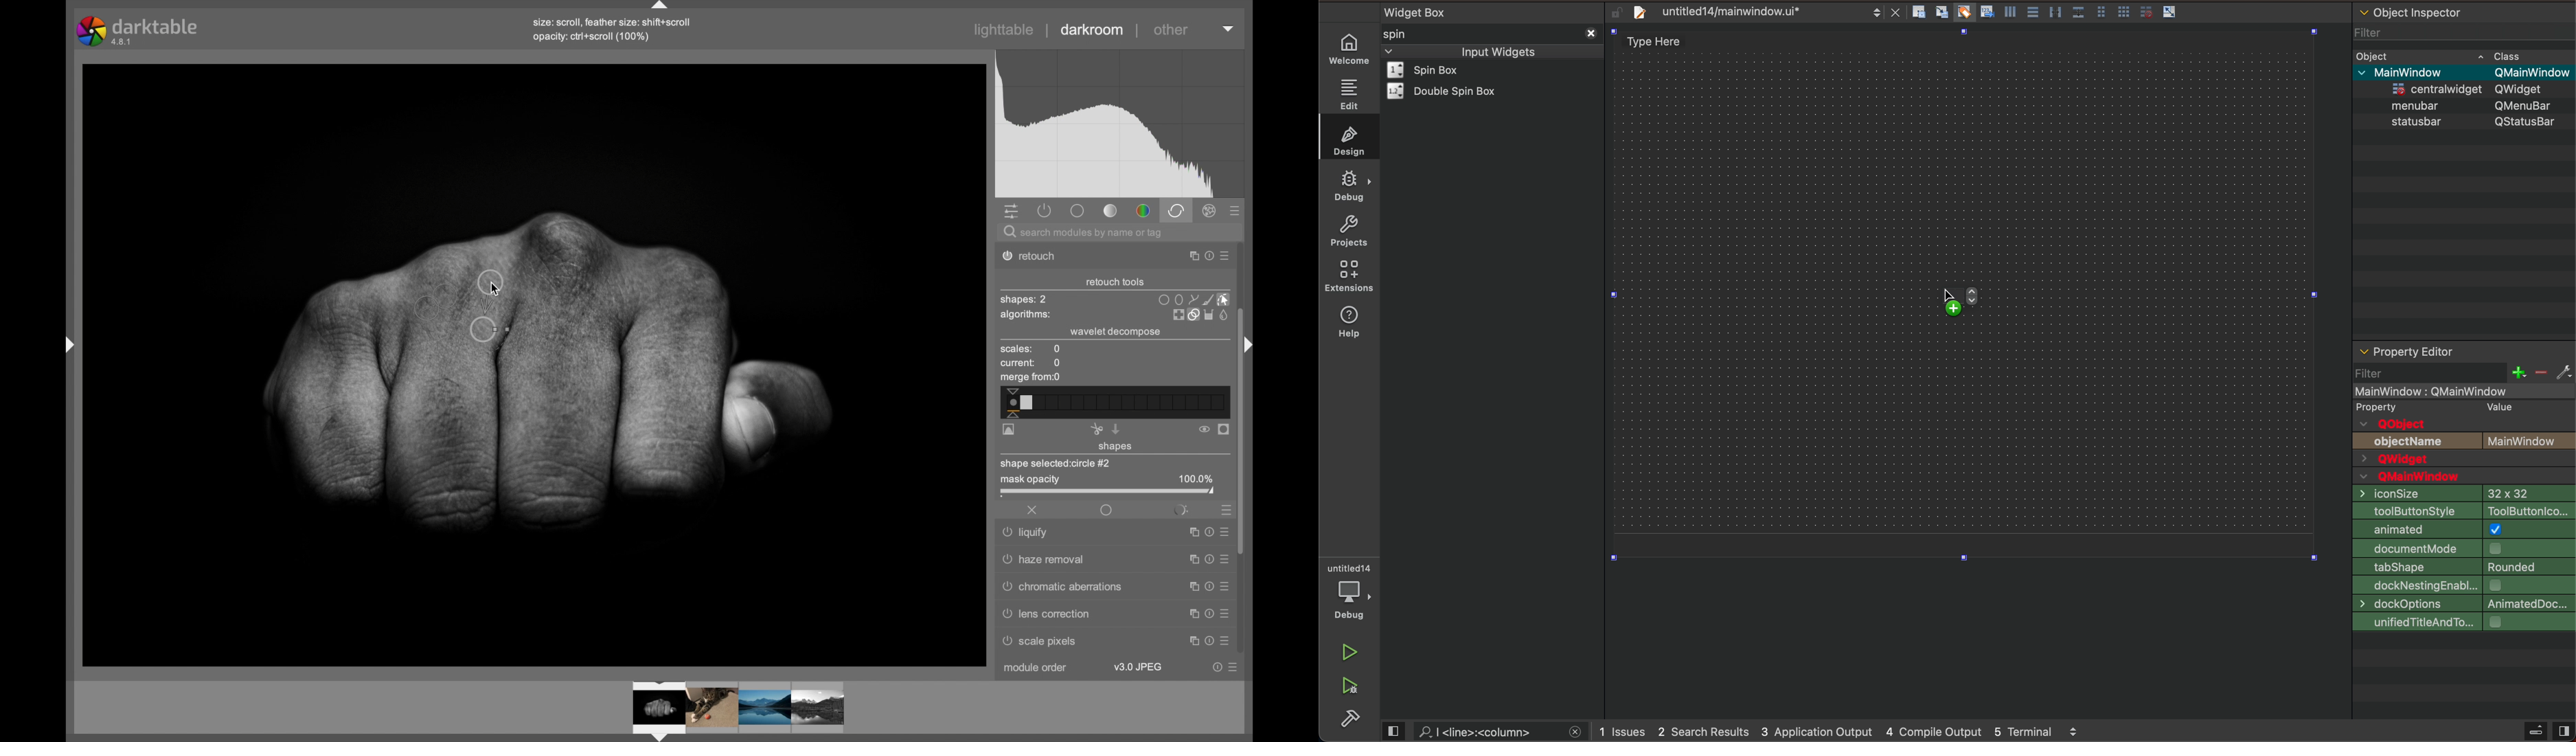 Image resolution: width=2576 pixels, height=756 pixels. Describe the element at coordinates (1093, 30) in the screenshot. I see `darkroom` at that location.